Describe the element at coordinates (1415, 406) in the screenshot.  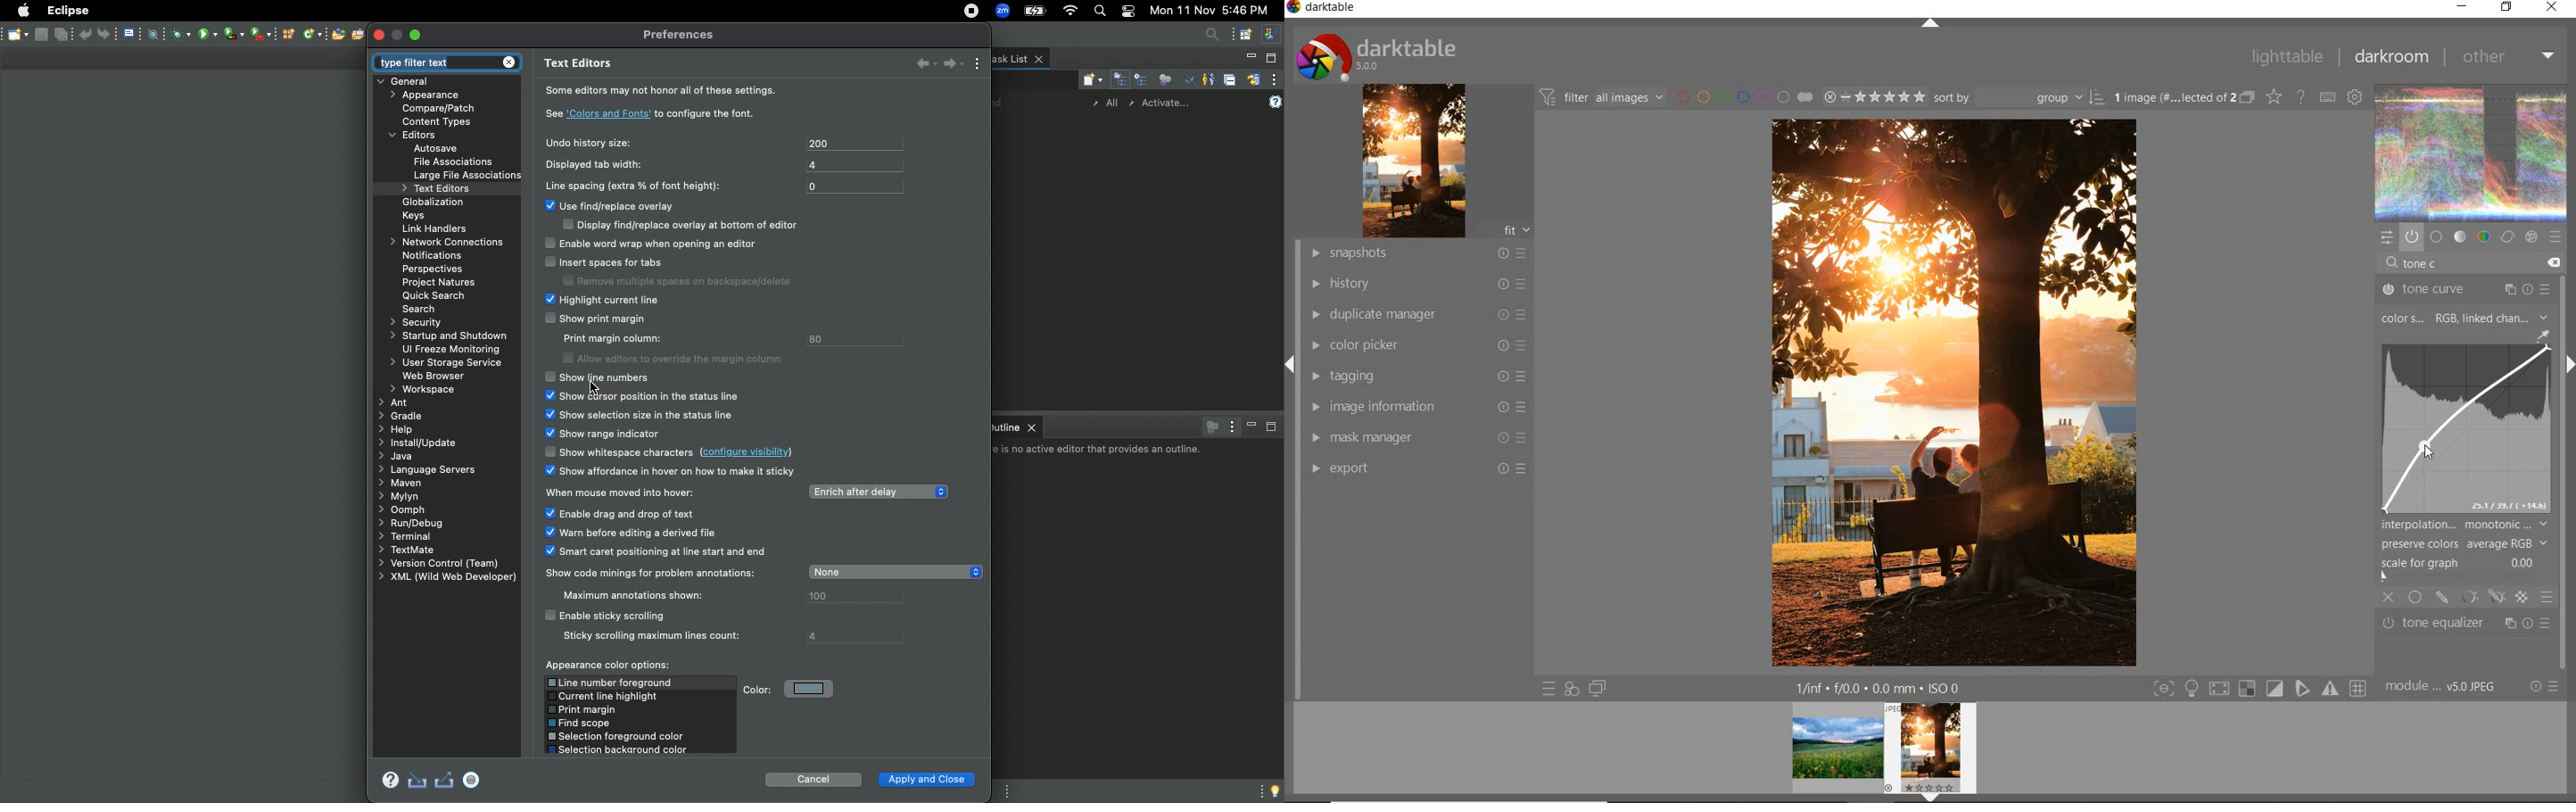
I see `image information` at that location.